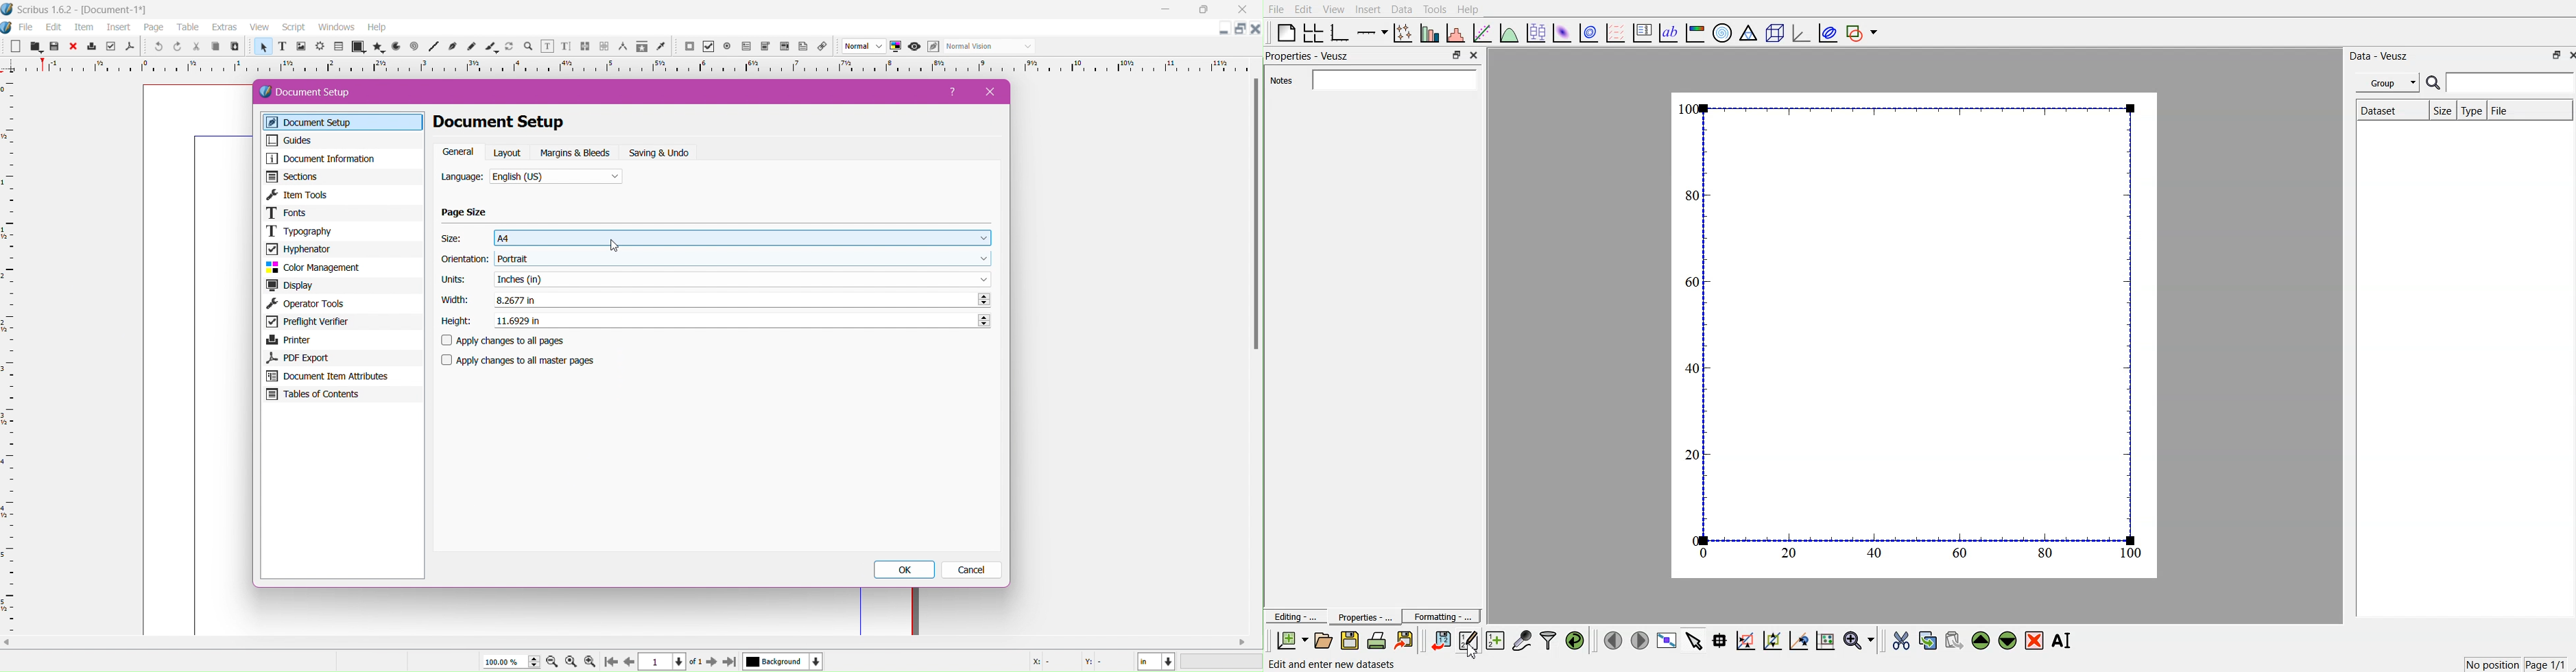 This screenshot has width=2576, height=672. What do you see at coordinates (1239, 29) in the screenshot?
I see `change layout` at bounding box center [1239, 29].